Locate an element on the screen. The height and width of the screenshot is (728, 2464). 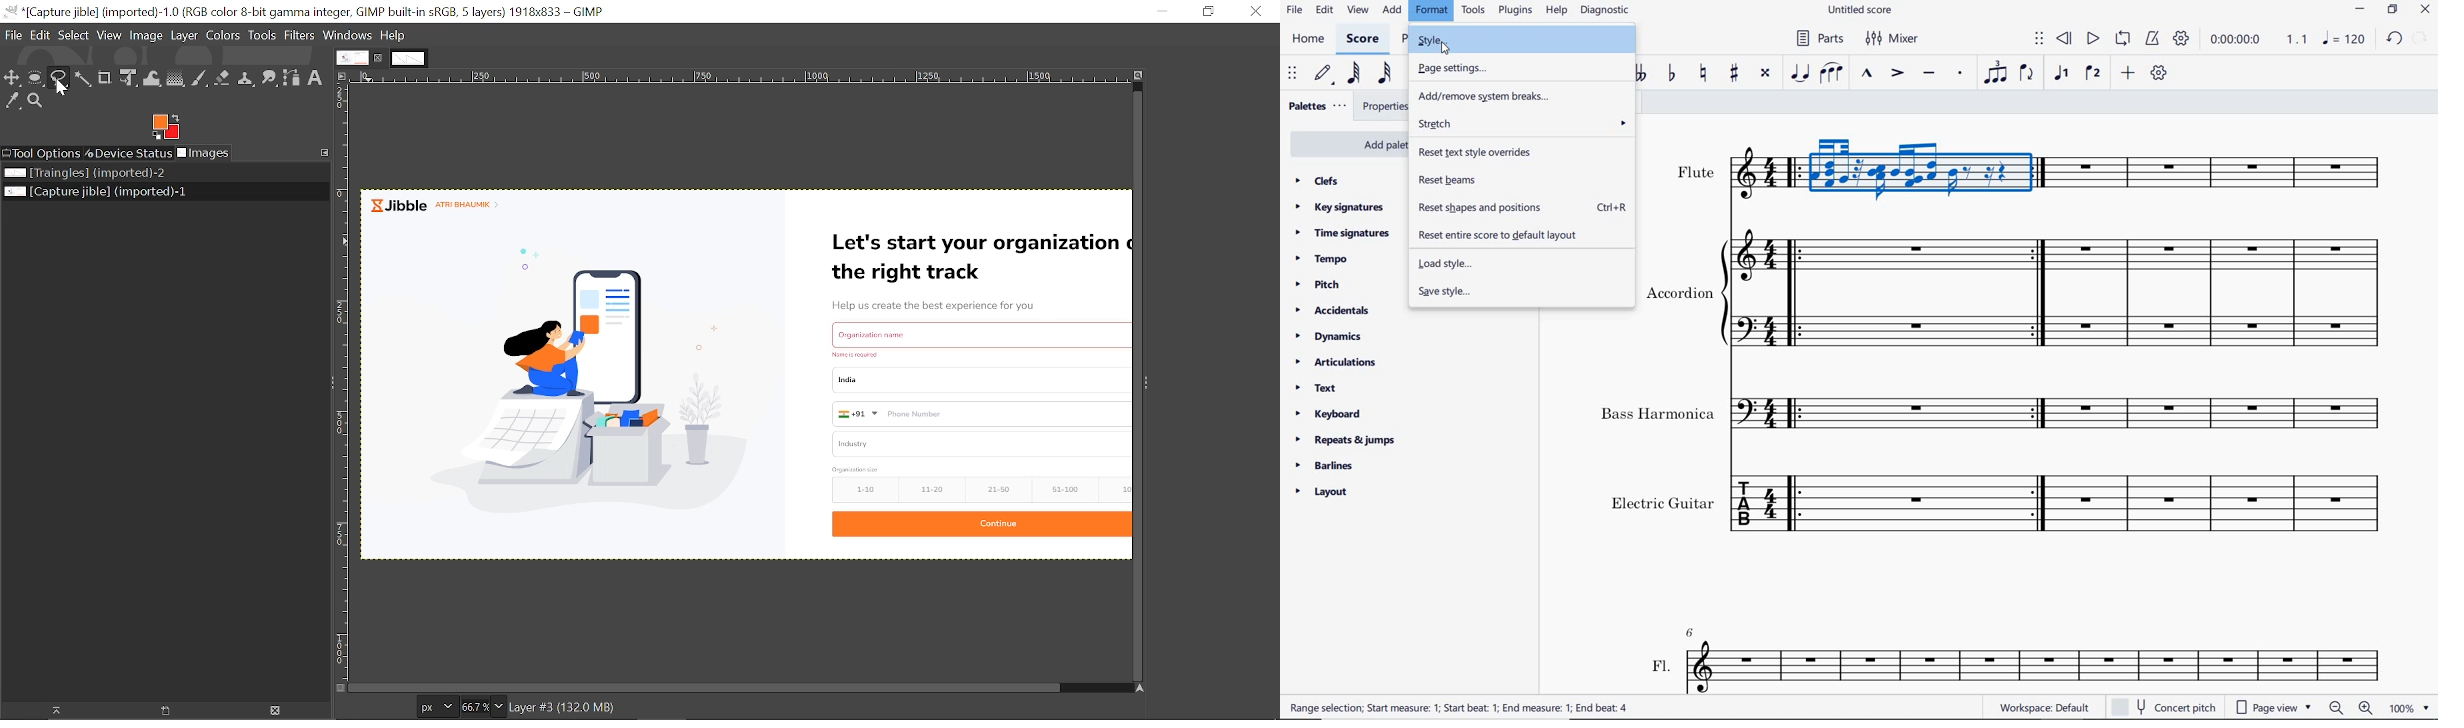
score is located at coordinates (1361, 40).